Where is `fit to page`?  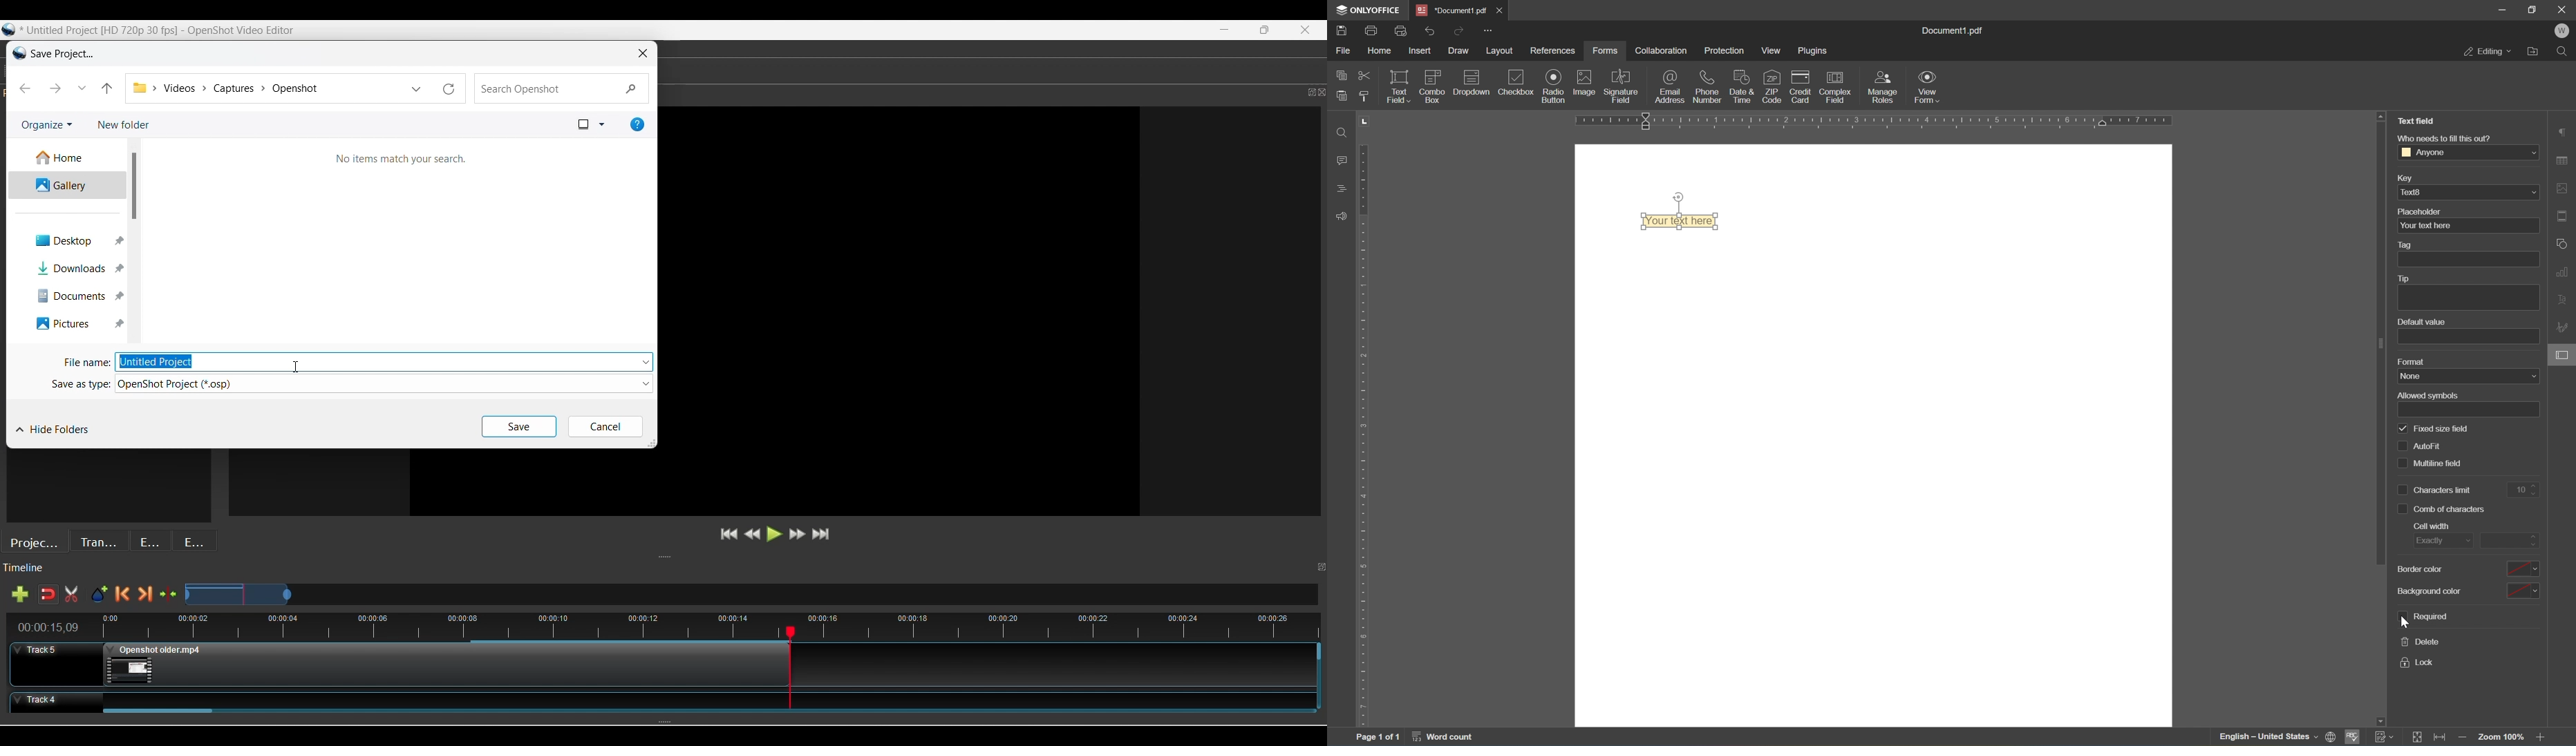
fit to page is located at coordinates (2418, 736).